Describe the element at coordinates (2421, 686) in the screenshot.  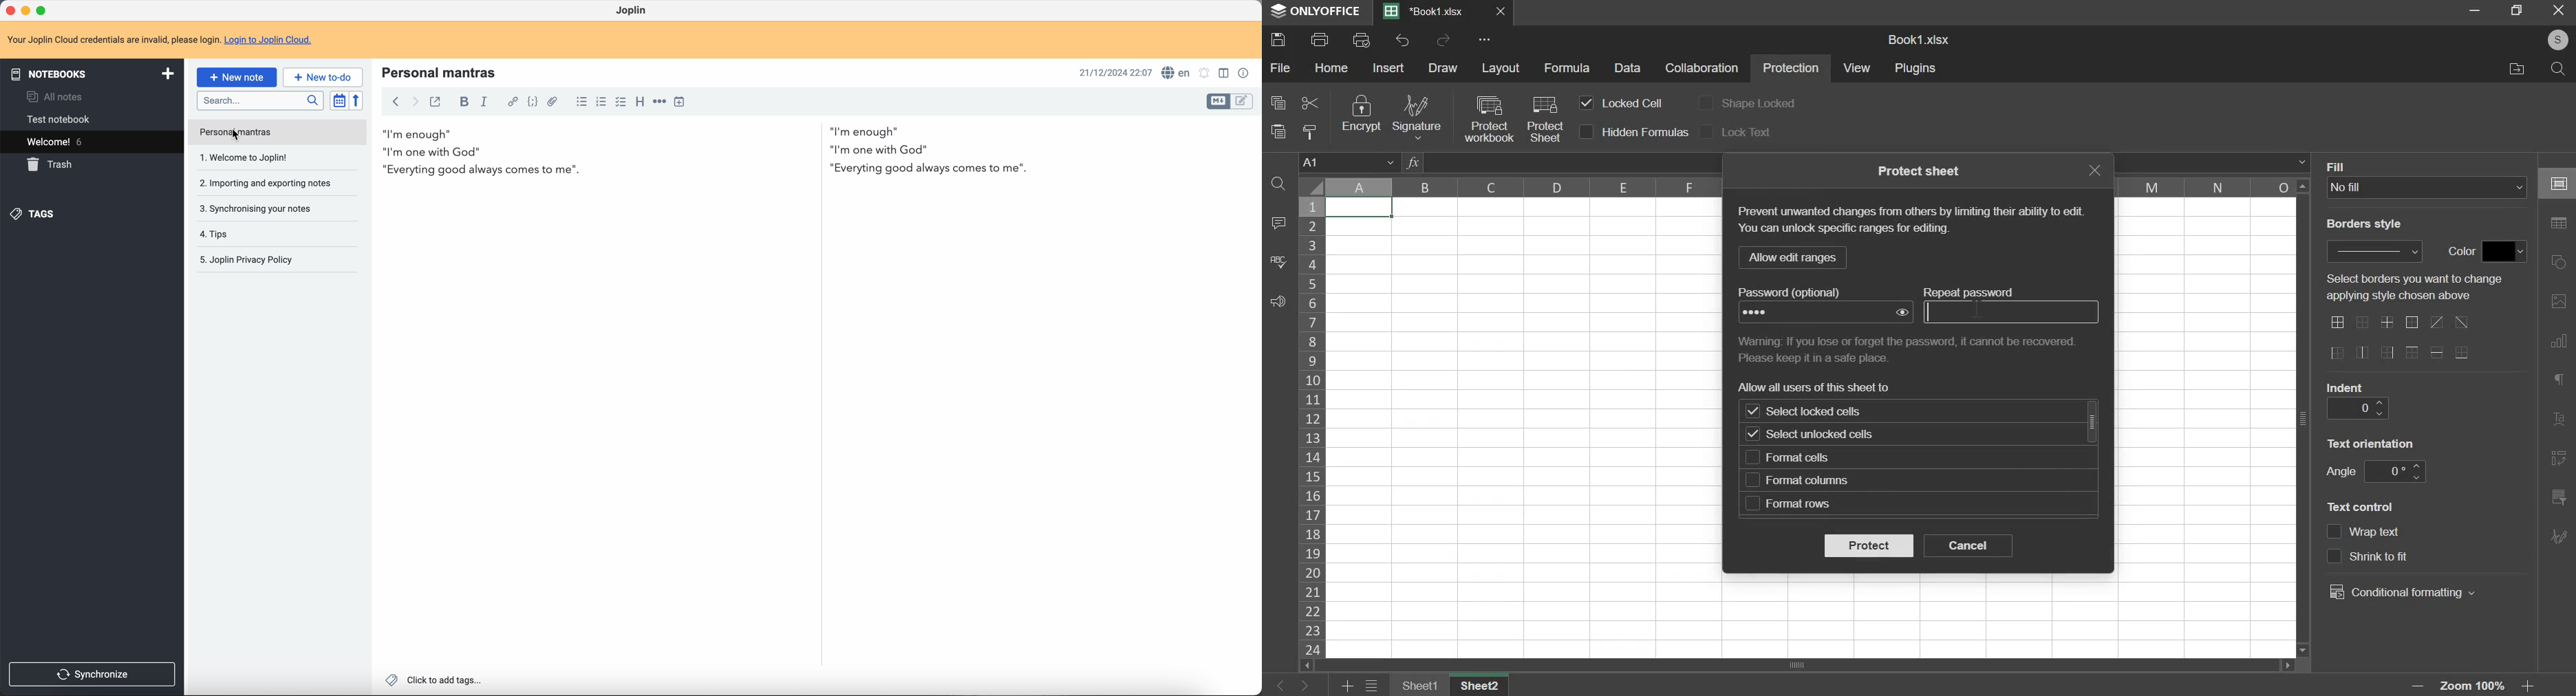
I see `zoom out` at that location.